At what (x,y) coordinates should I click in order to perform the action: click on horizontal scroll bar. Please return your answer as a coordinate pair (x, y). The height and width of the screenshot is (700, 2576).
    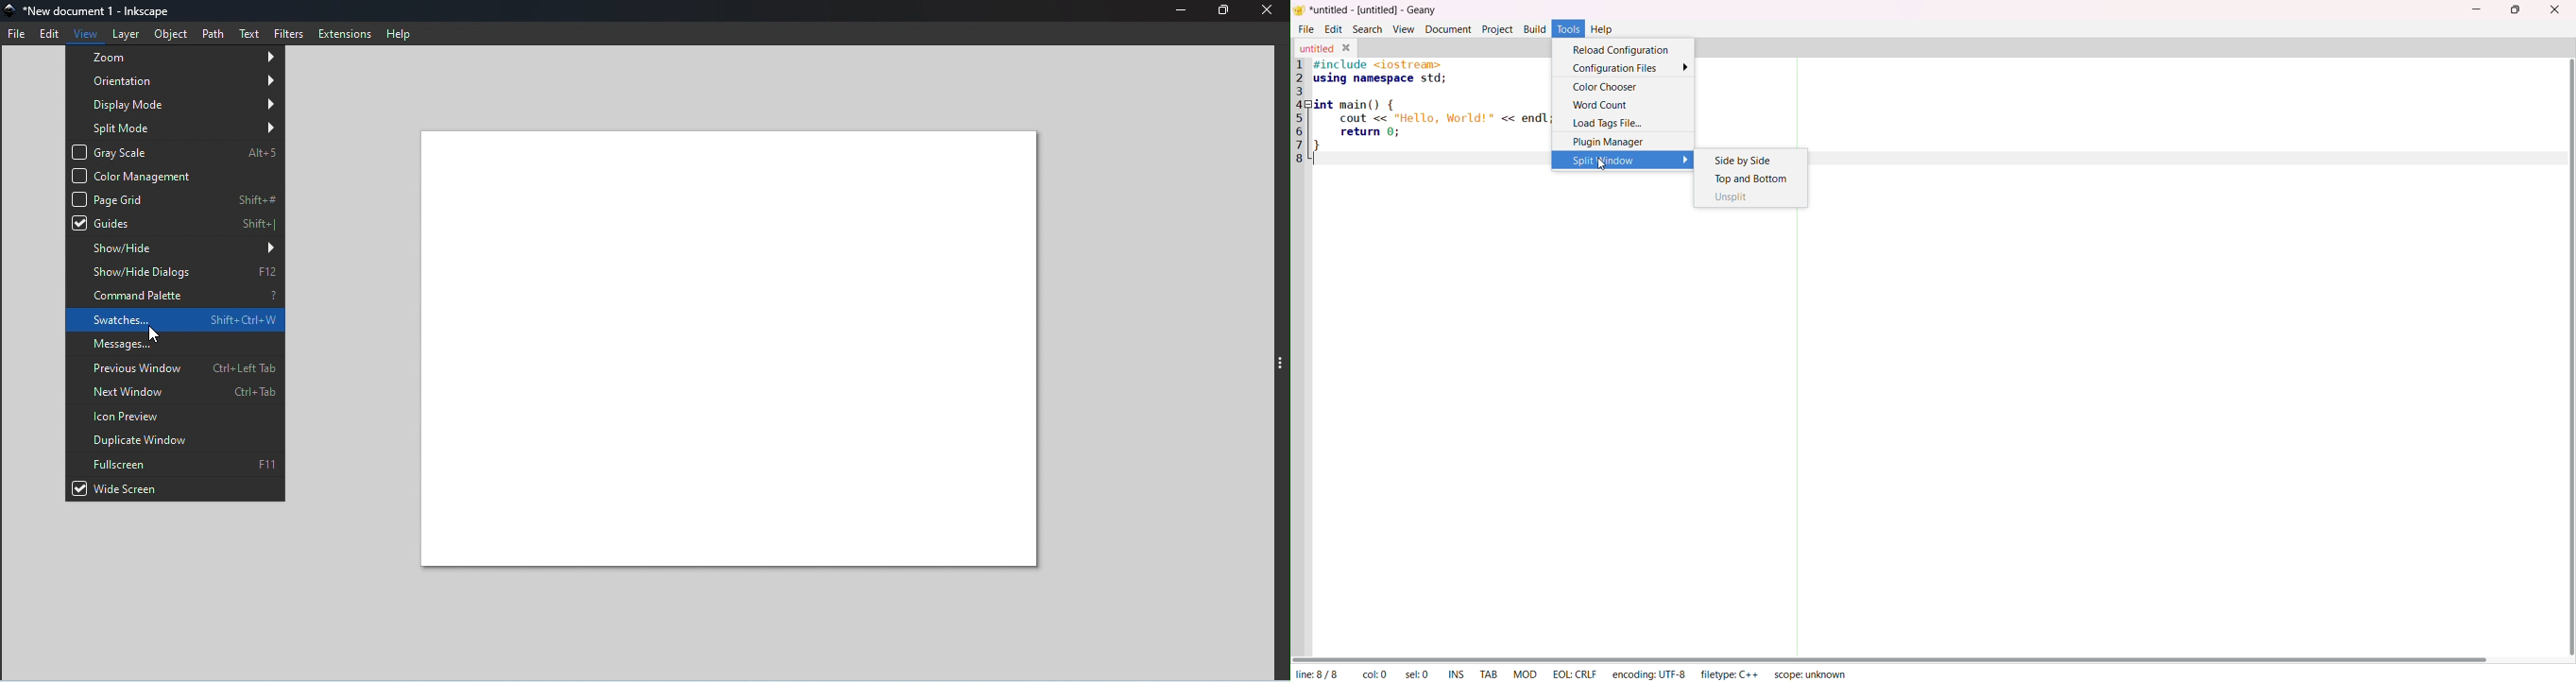
    Looking at the image, I should click on (1896, 657).